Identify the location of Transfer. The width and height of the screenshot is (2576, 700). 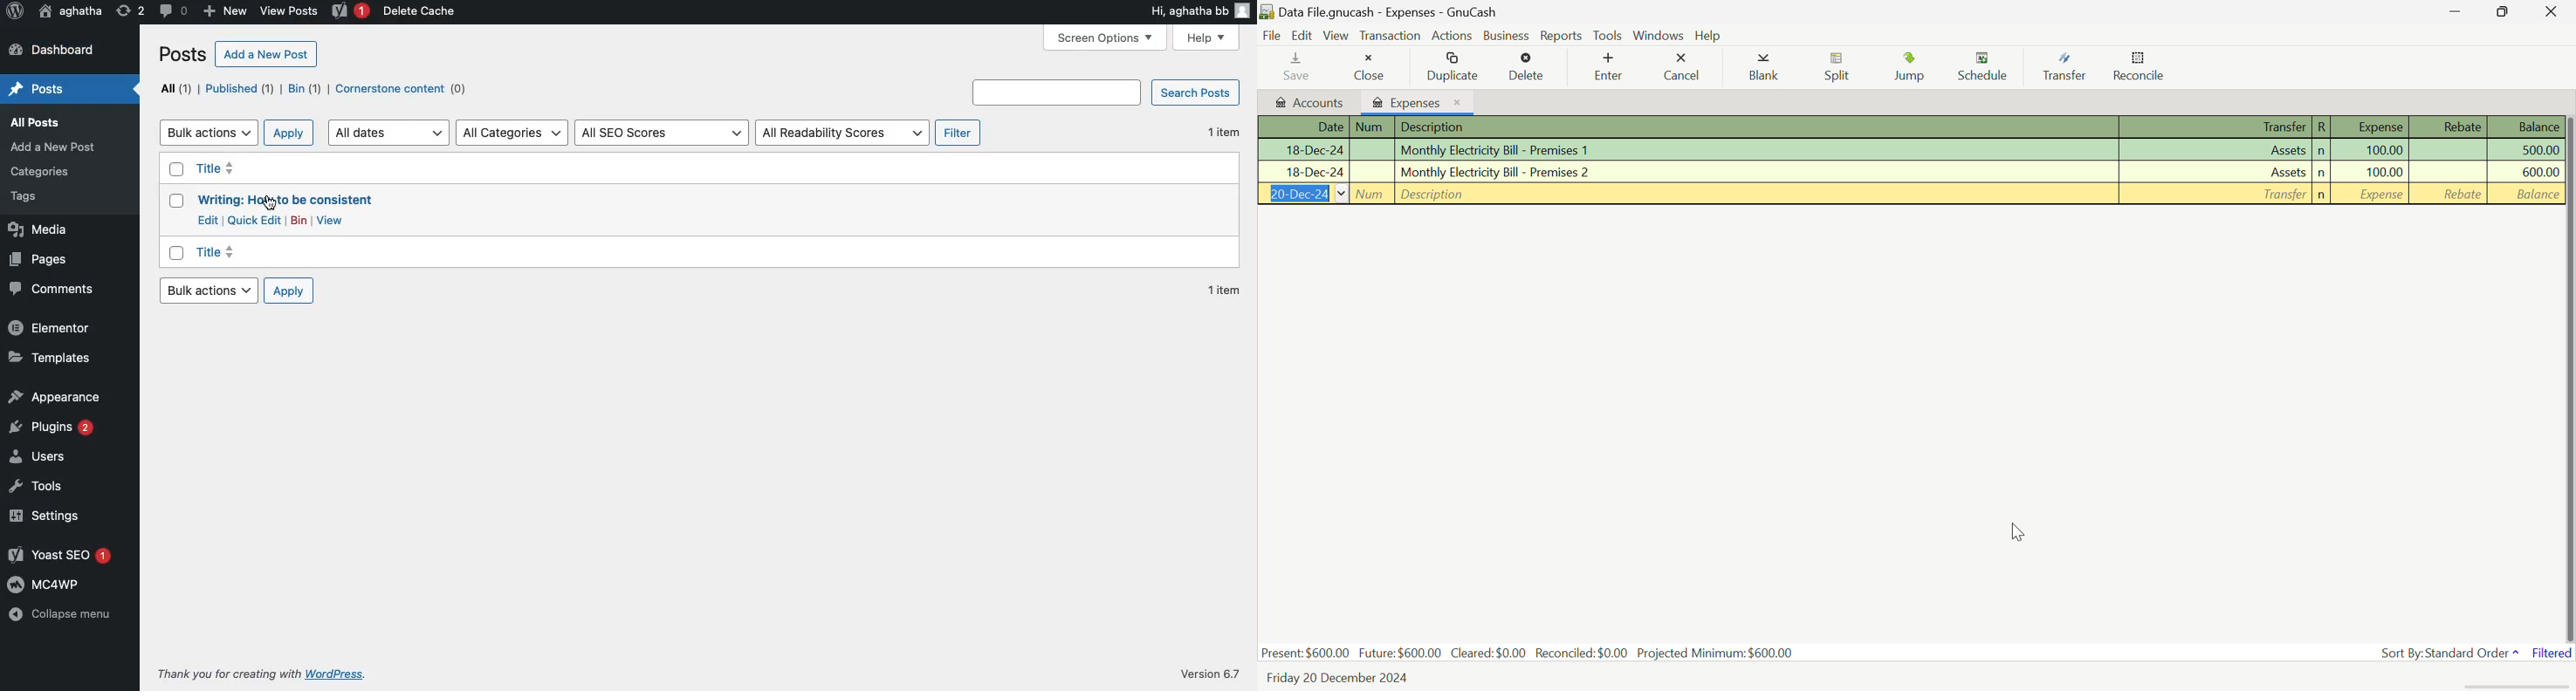
(2069, 67).